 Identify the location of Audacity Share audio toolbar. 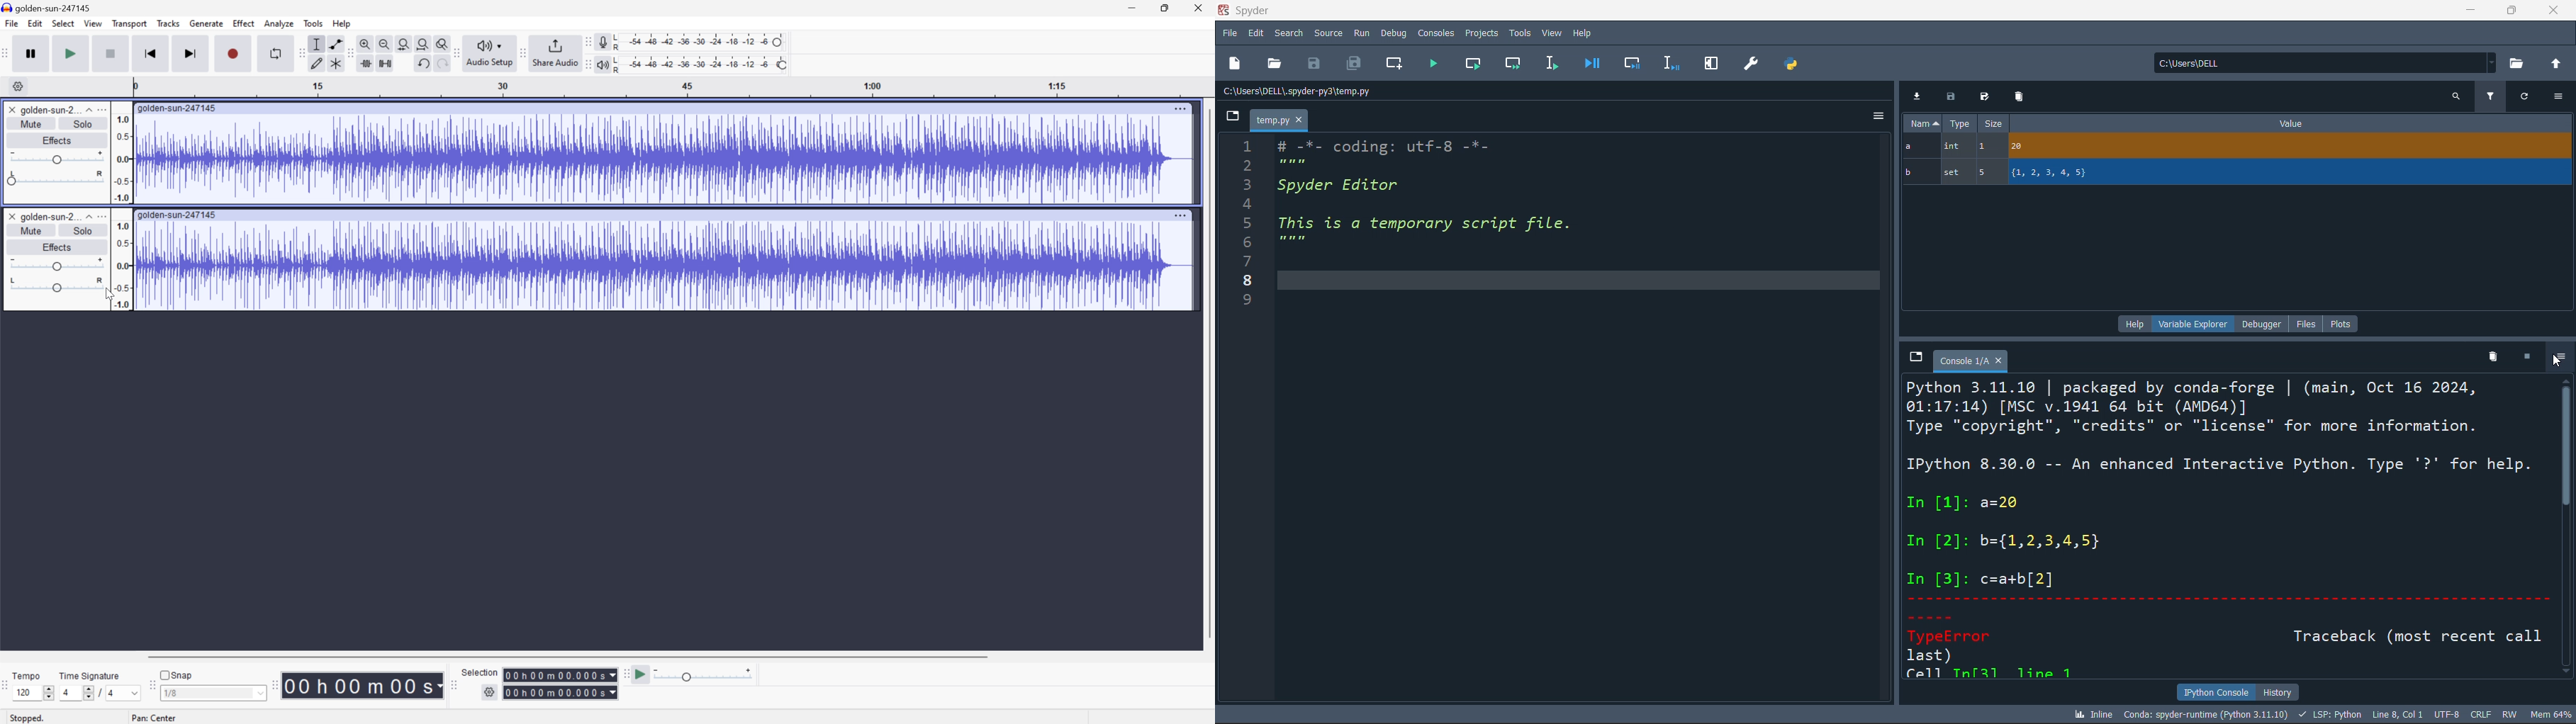
(520, 51).